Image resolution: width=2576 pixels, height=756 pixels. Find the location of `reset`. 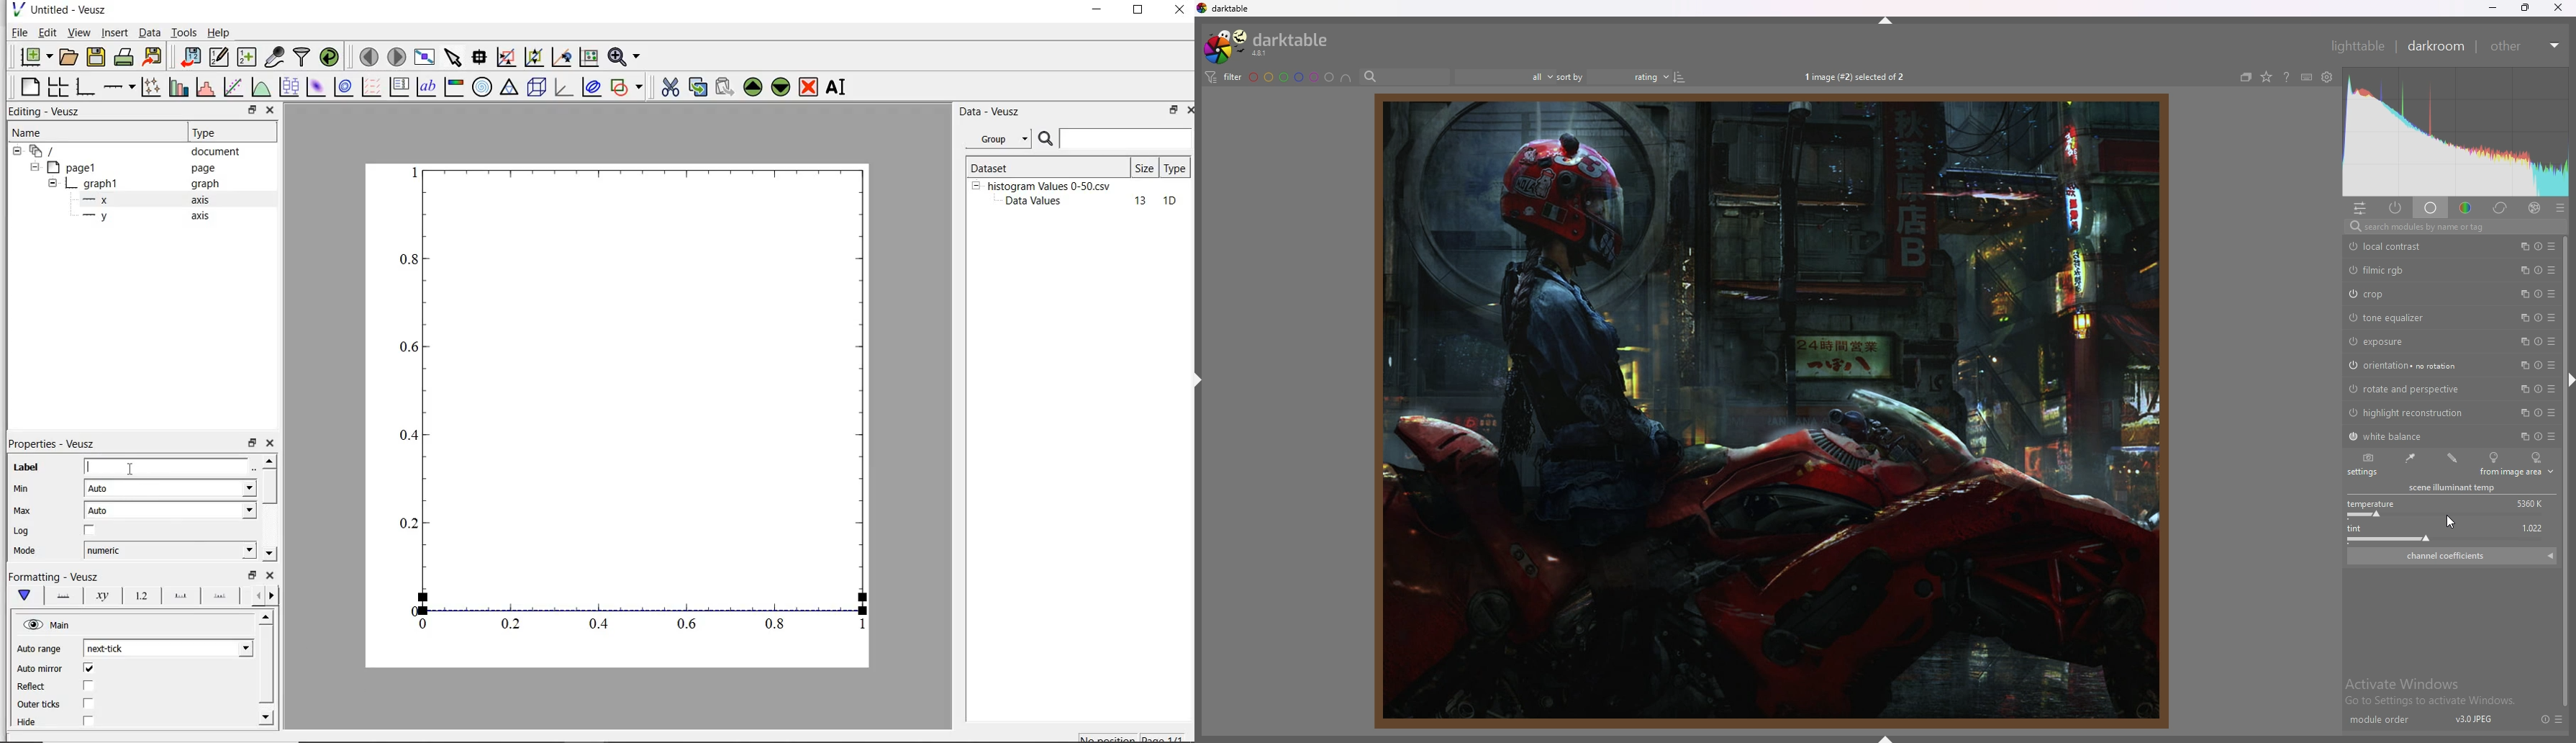

reset is located at coordinates (2539, 318).